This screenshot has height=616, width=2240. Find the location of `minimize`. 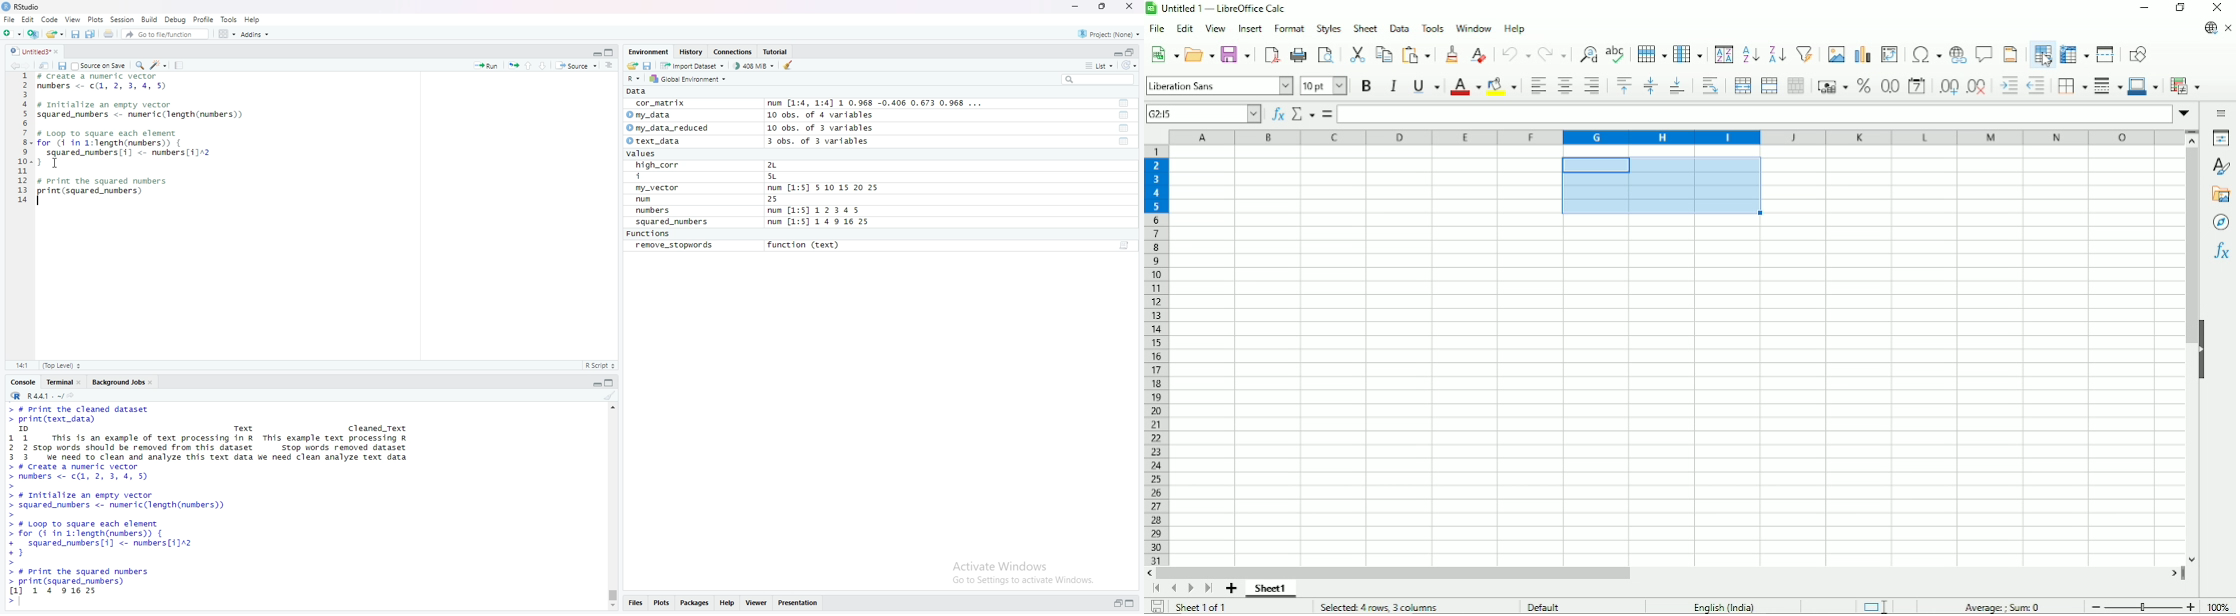

minimize is located at coordinates (596, 382).